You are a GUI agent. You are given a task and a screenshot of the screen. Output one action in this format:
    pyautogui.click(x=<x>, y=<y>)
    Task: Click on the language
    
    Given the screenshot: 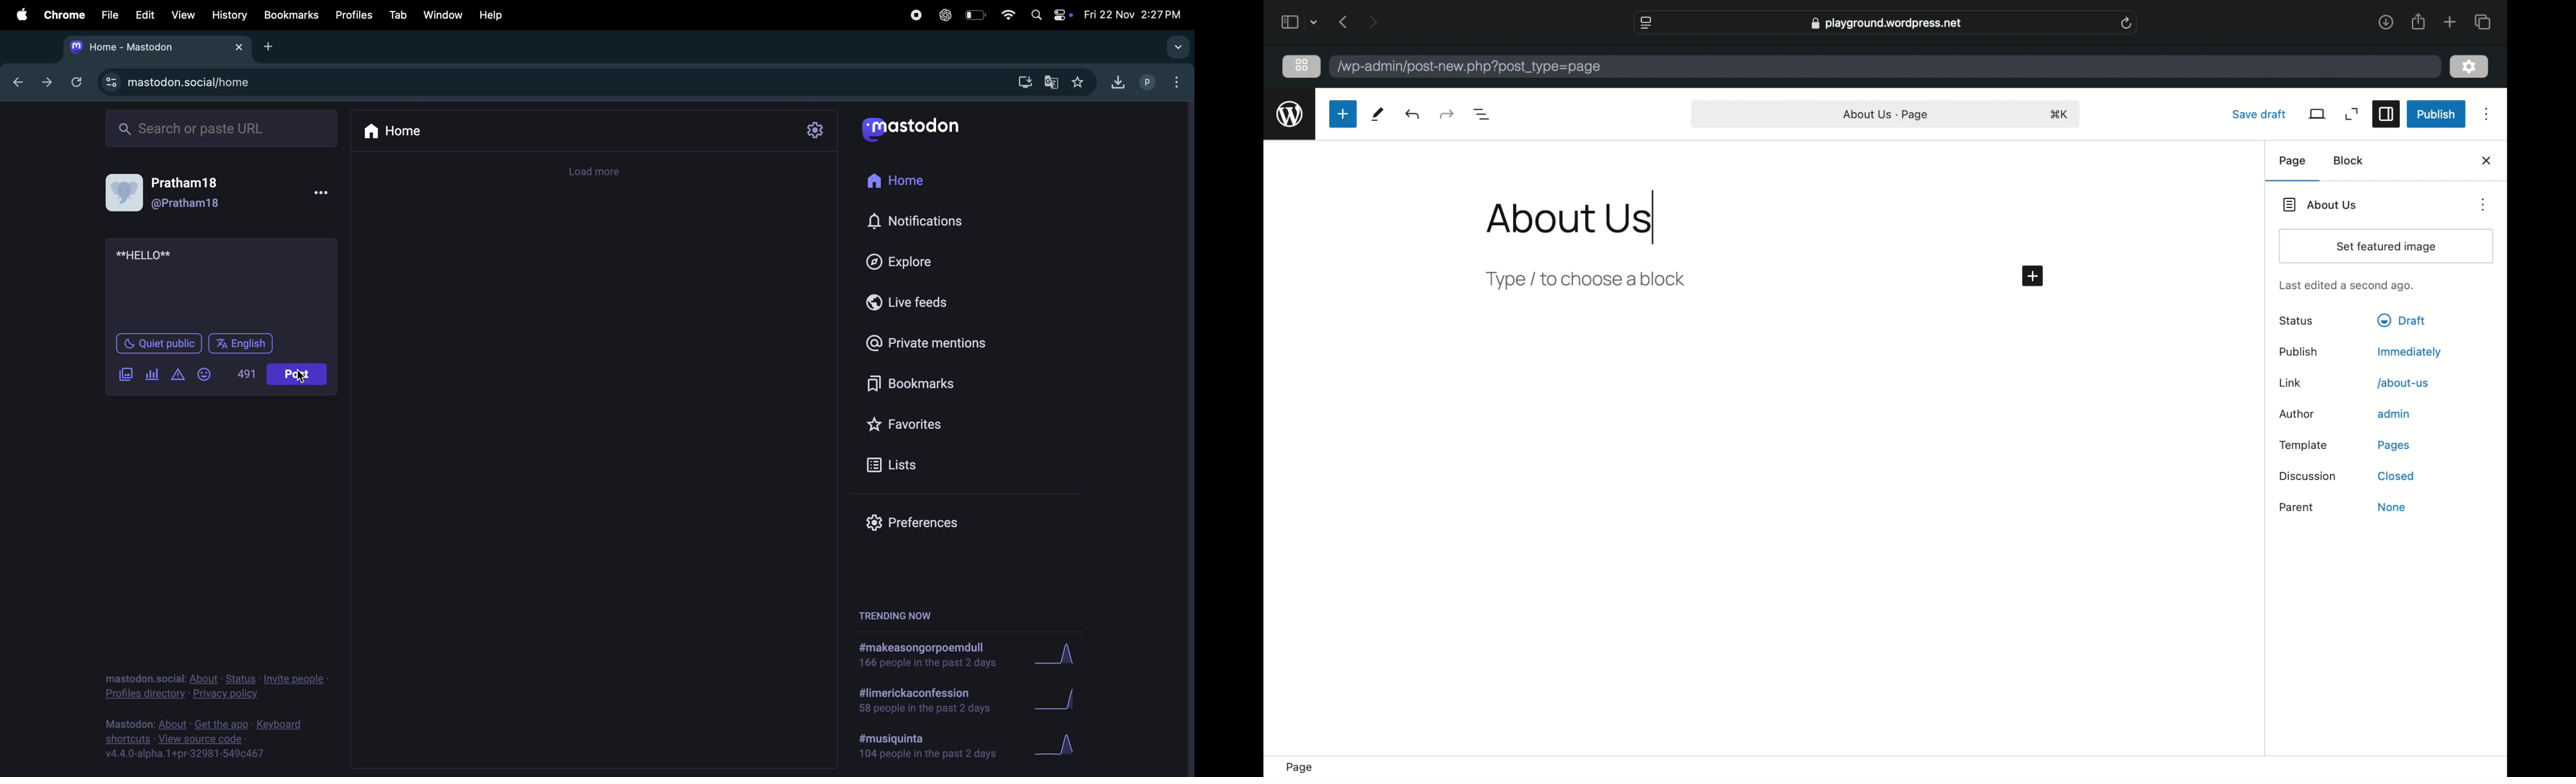 What is the action you would take?
    pyautogui.click(x=242, y=344)
    